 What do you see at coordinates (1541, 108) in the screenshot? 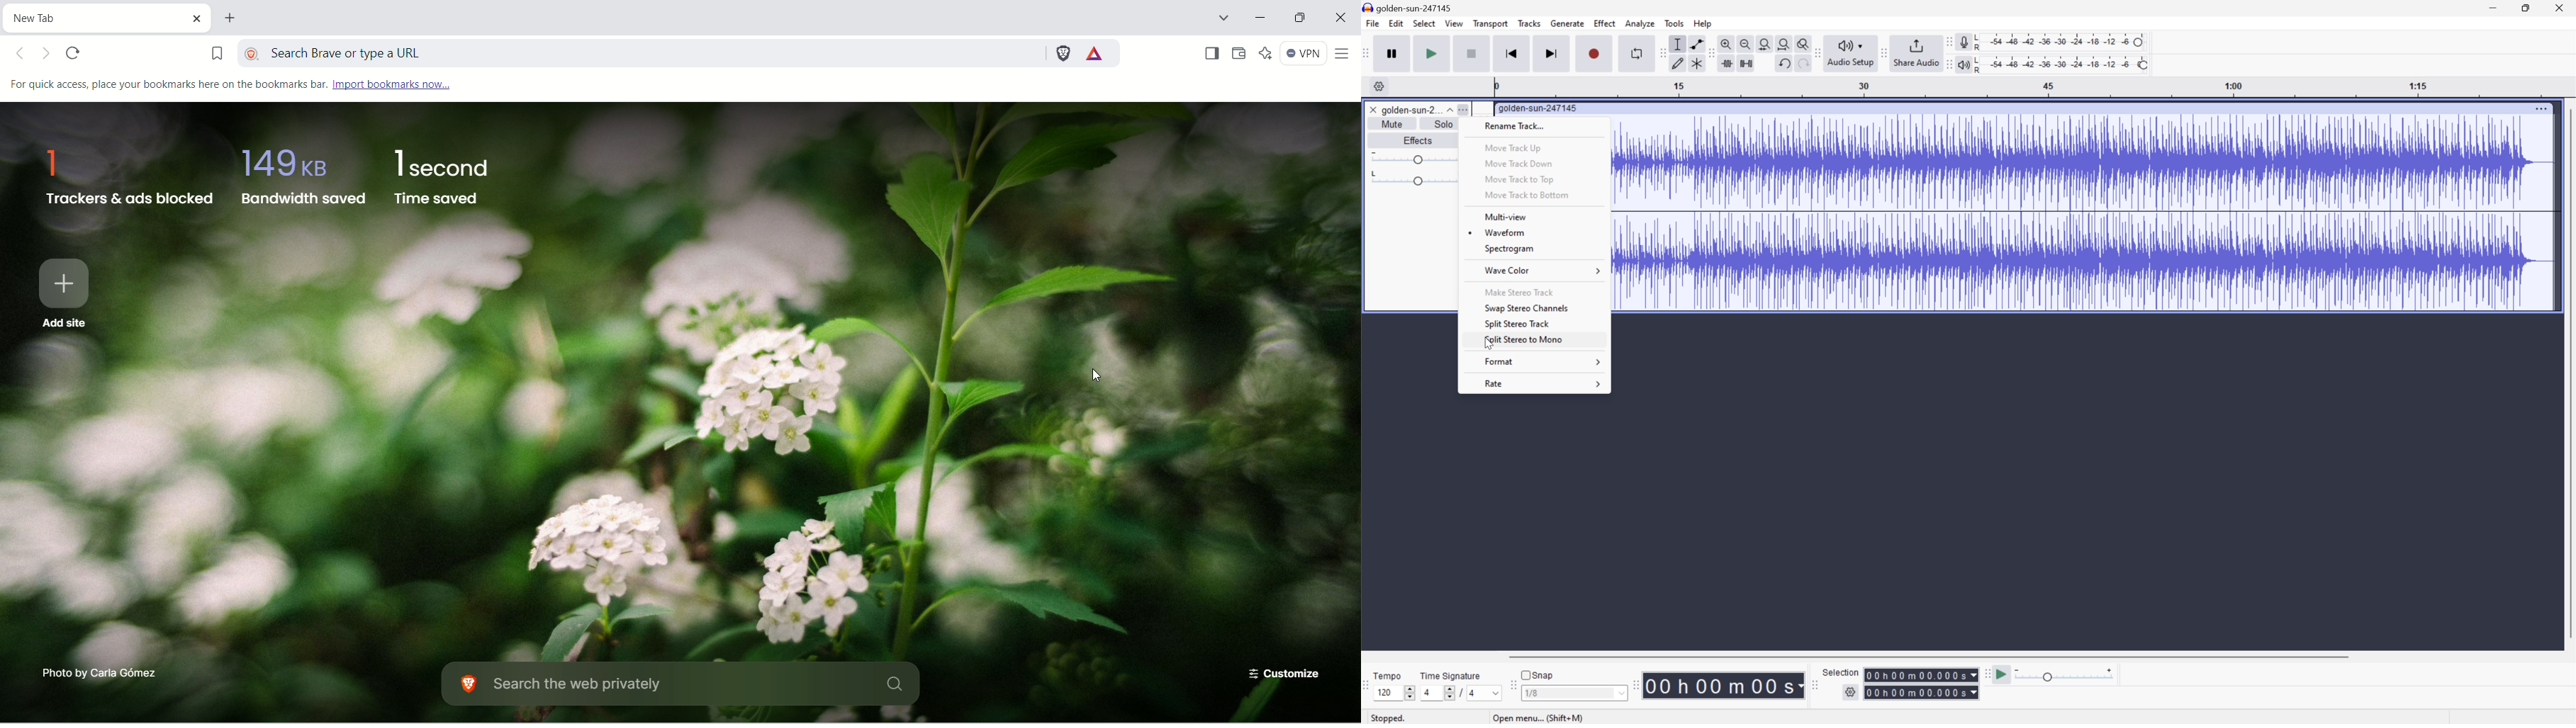
I see `golden-sun-247145` at bounding box center [1541, 108].